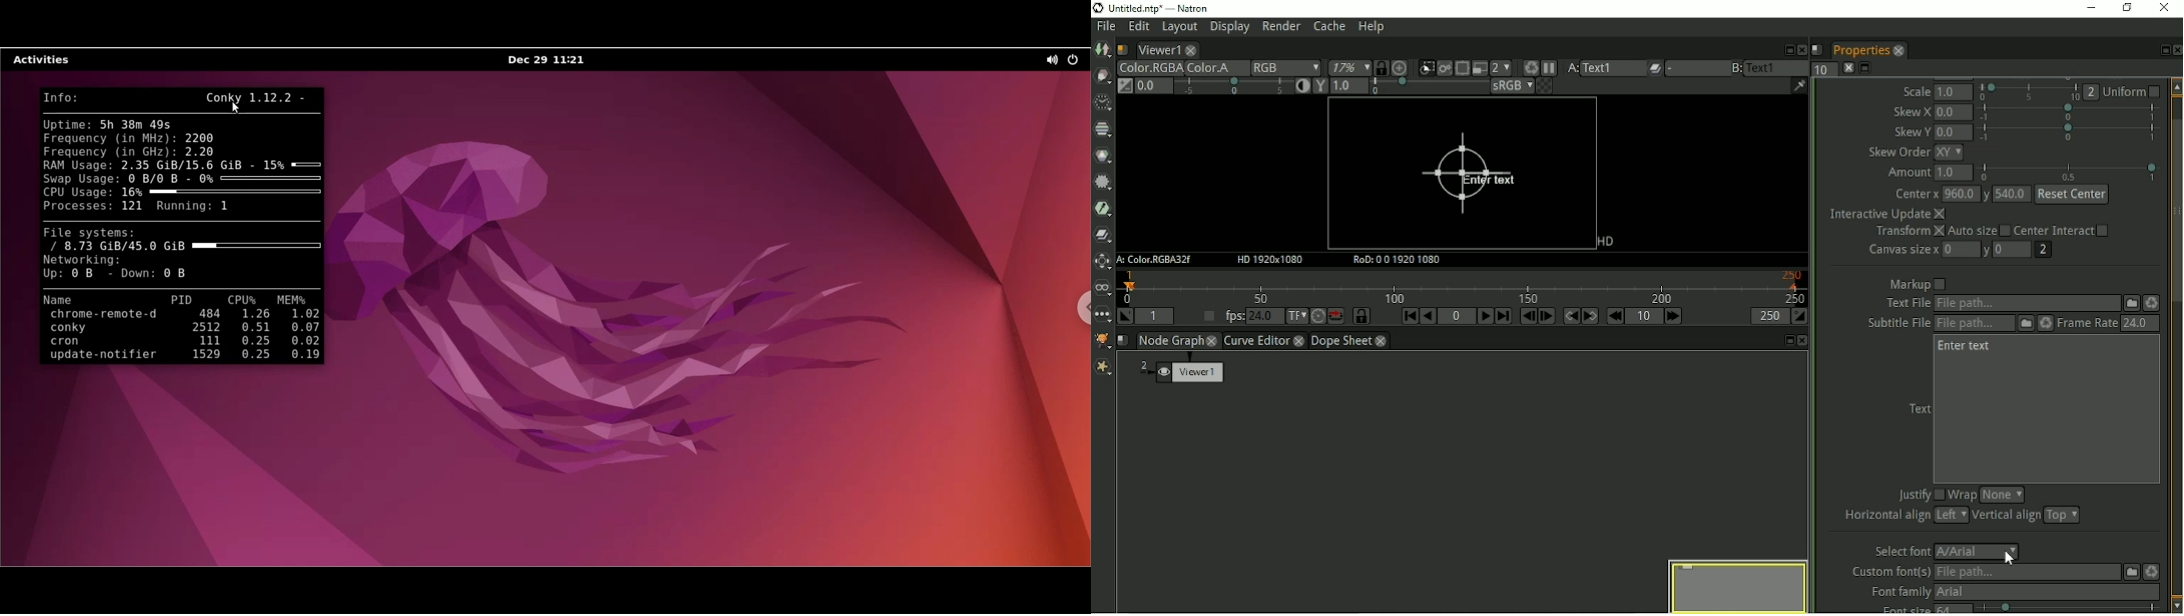 This screenshot has height=616, width=2184. I want to click on close, so click(1300, 342).